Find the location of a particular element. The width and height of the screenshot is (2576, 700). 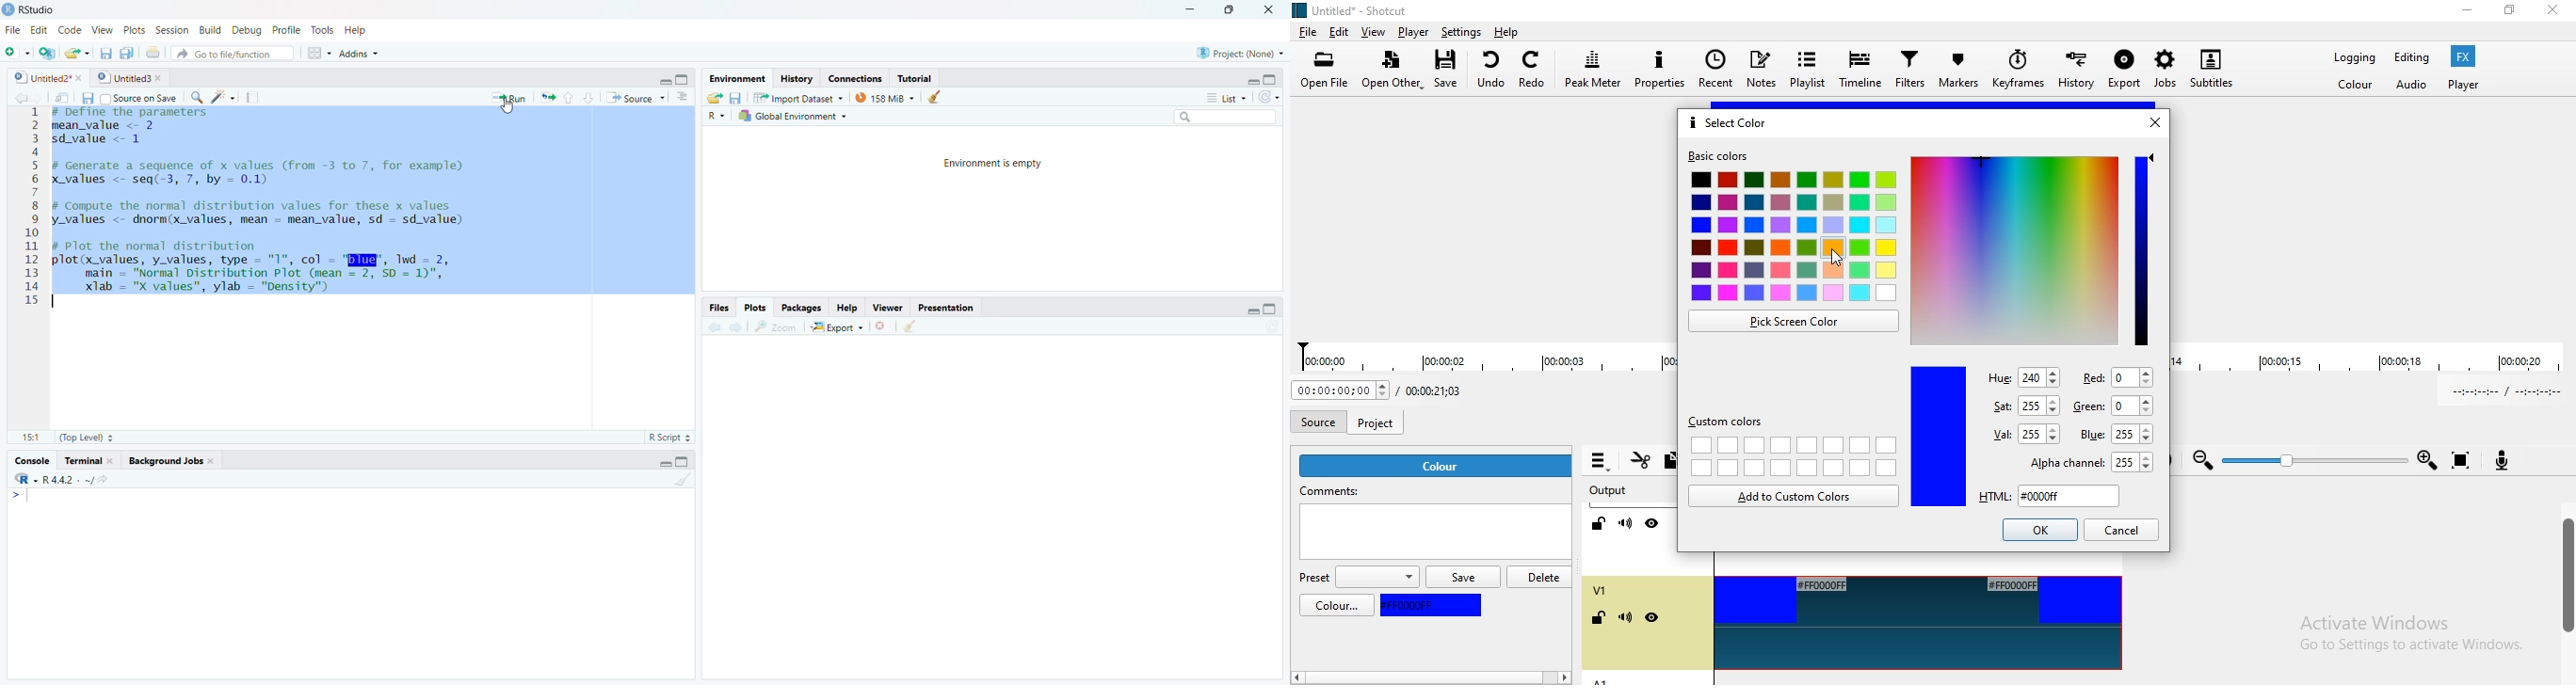

basic colors is located at coordinates (1721, 158).